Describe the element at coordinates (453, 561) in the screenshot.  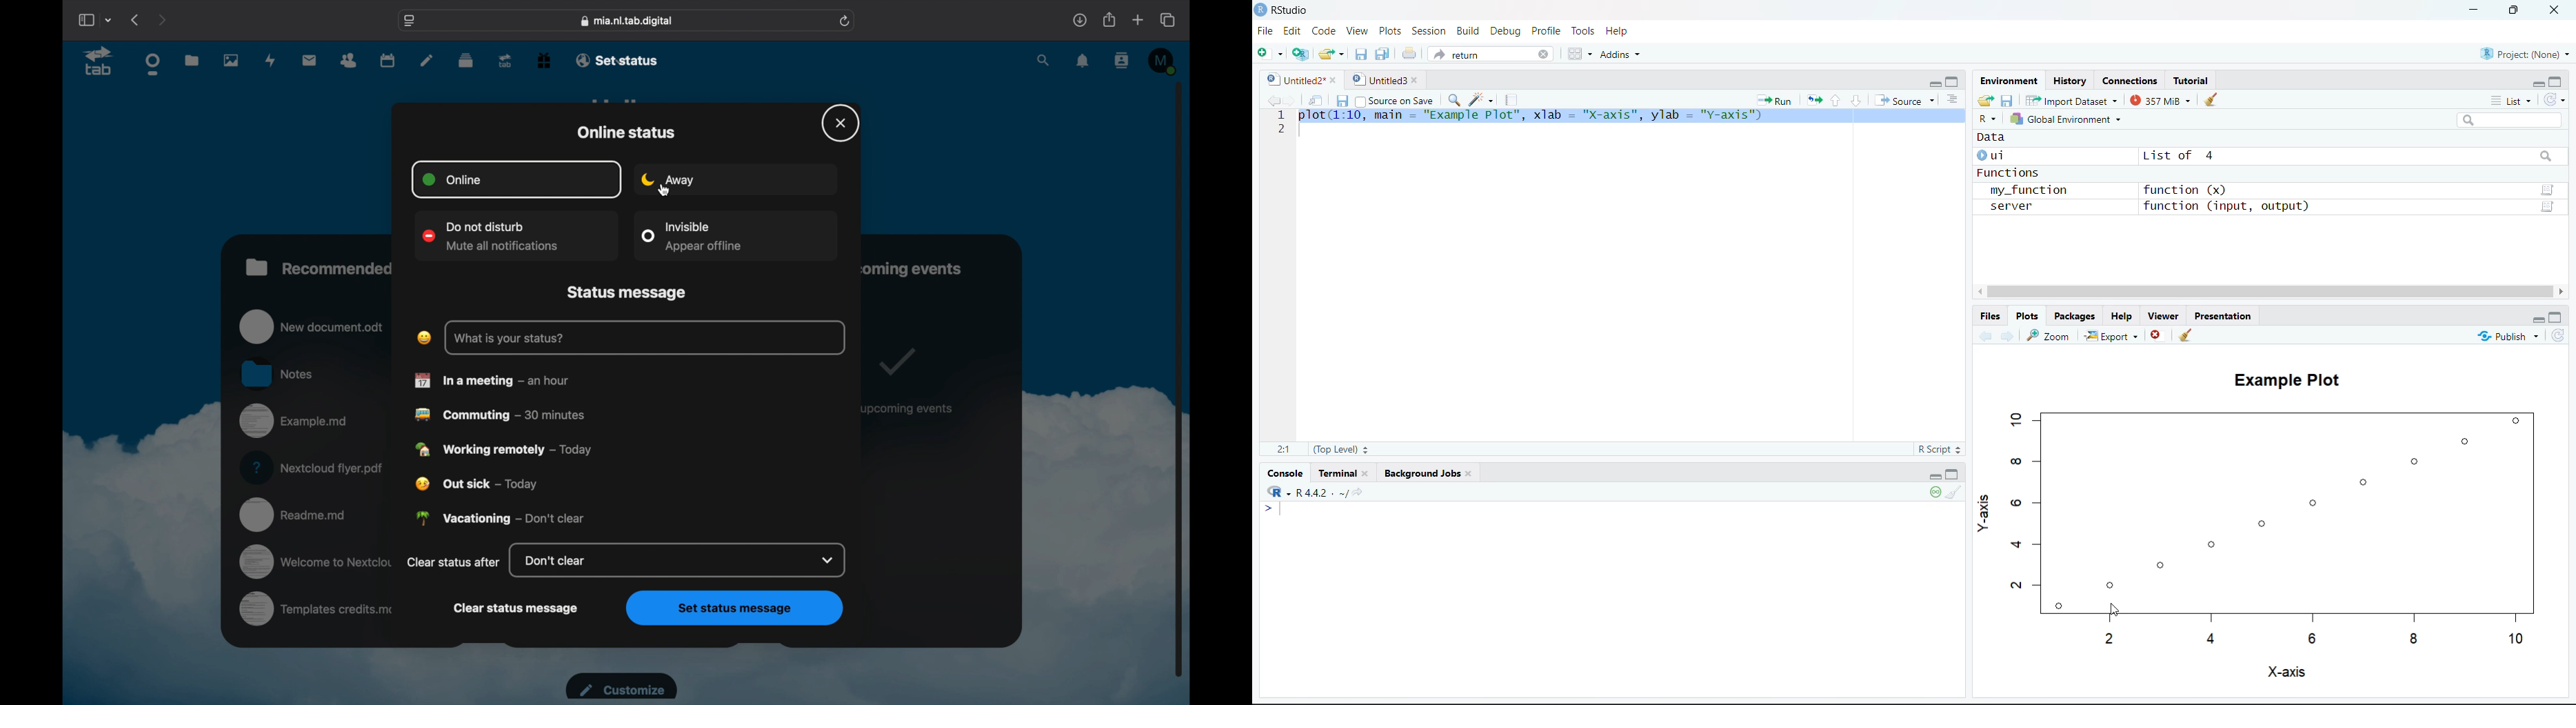
I see `clear status after` at that location.